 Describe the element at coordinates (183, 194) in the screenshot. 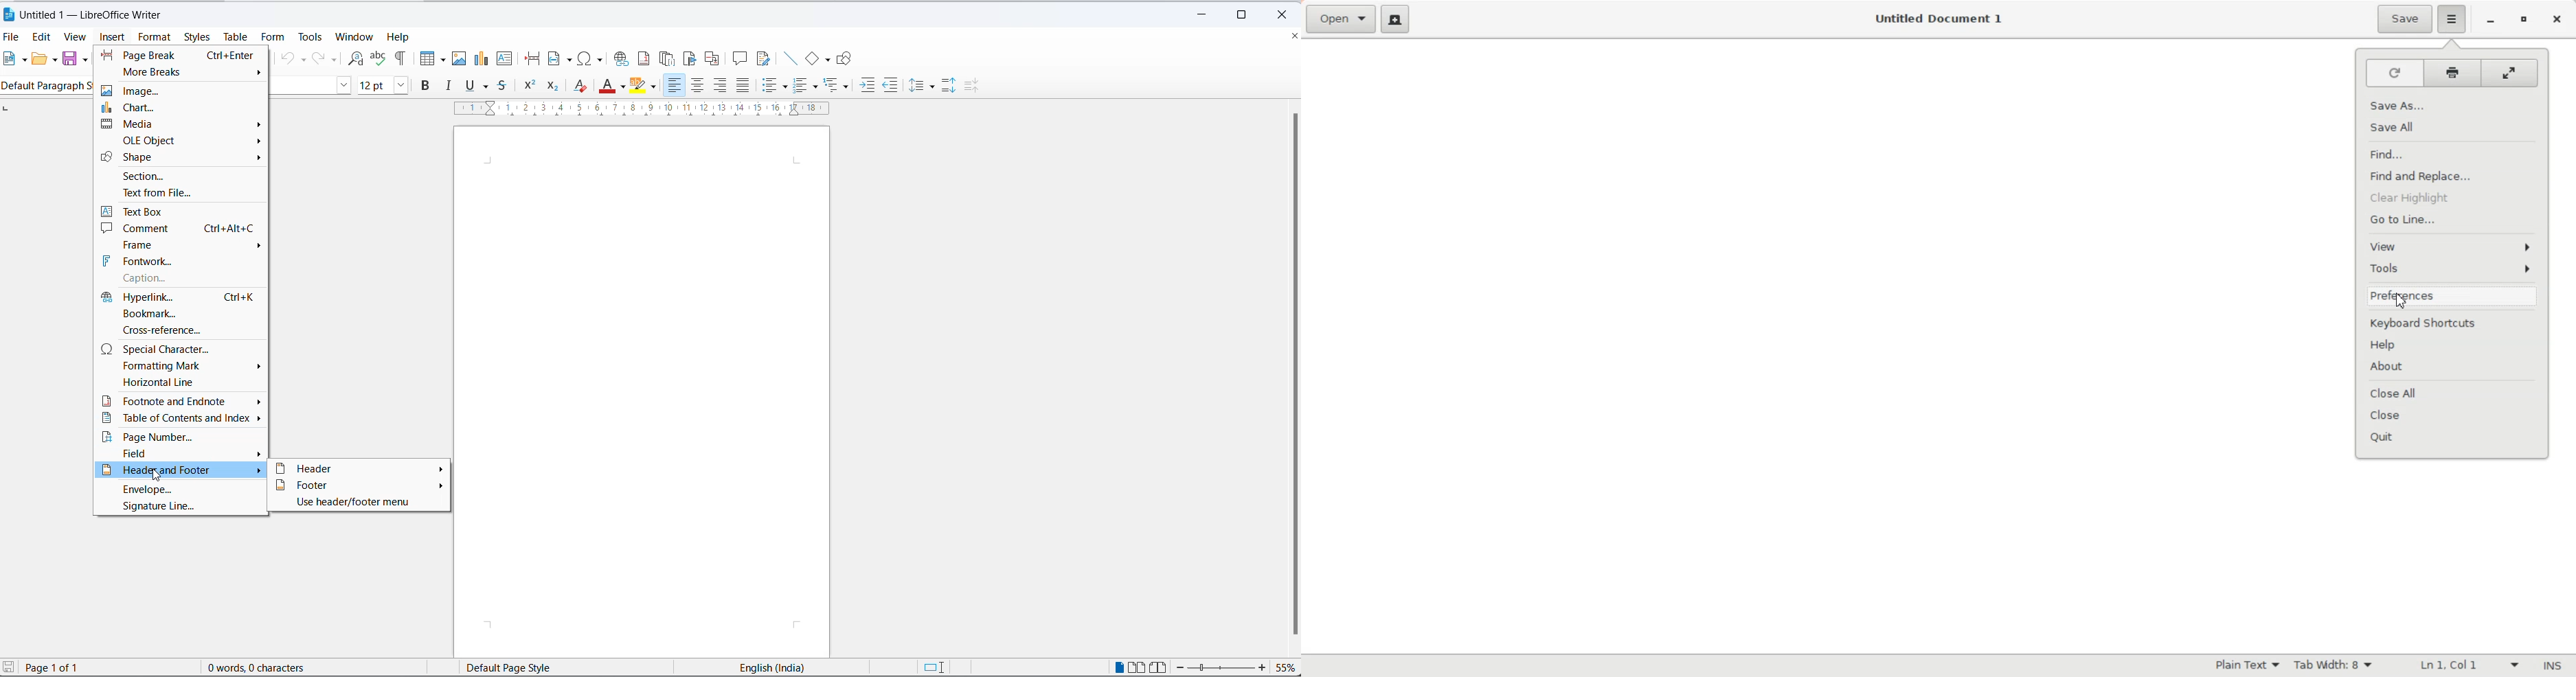

I see `text from file` at that location.